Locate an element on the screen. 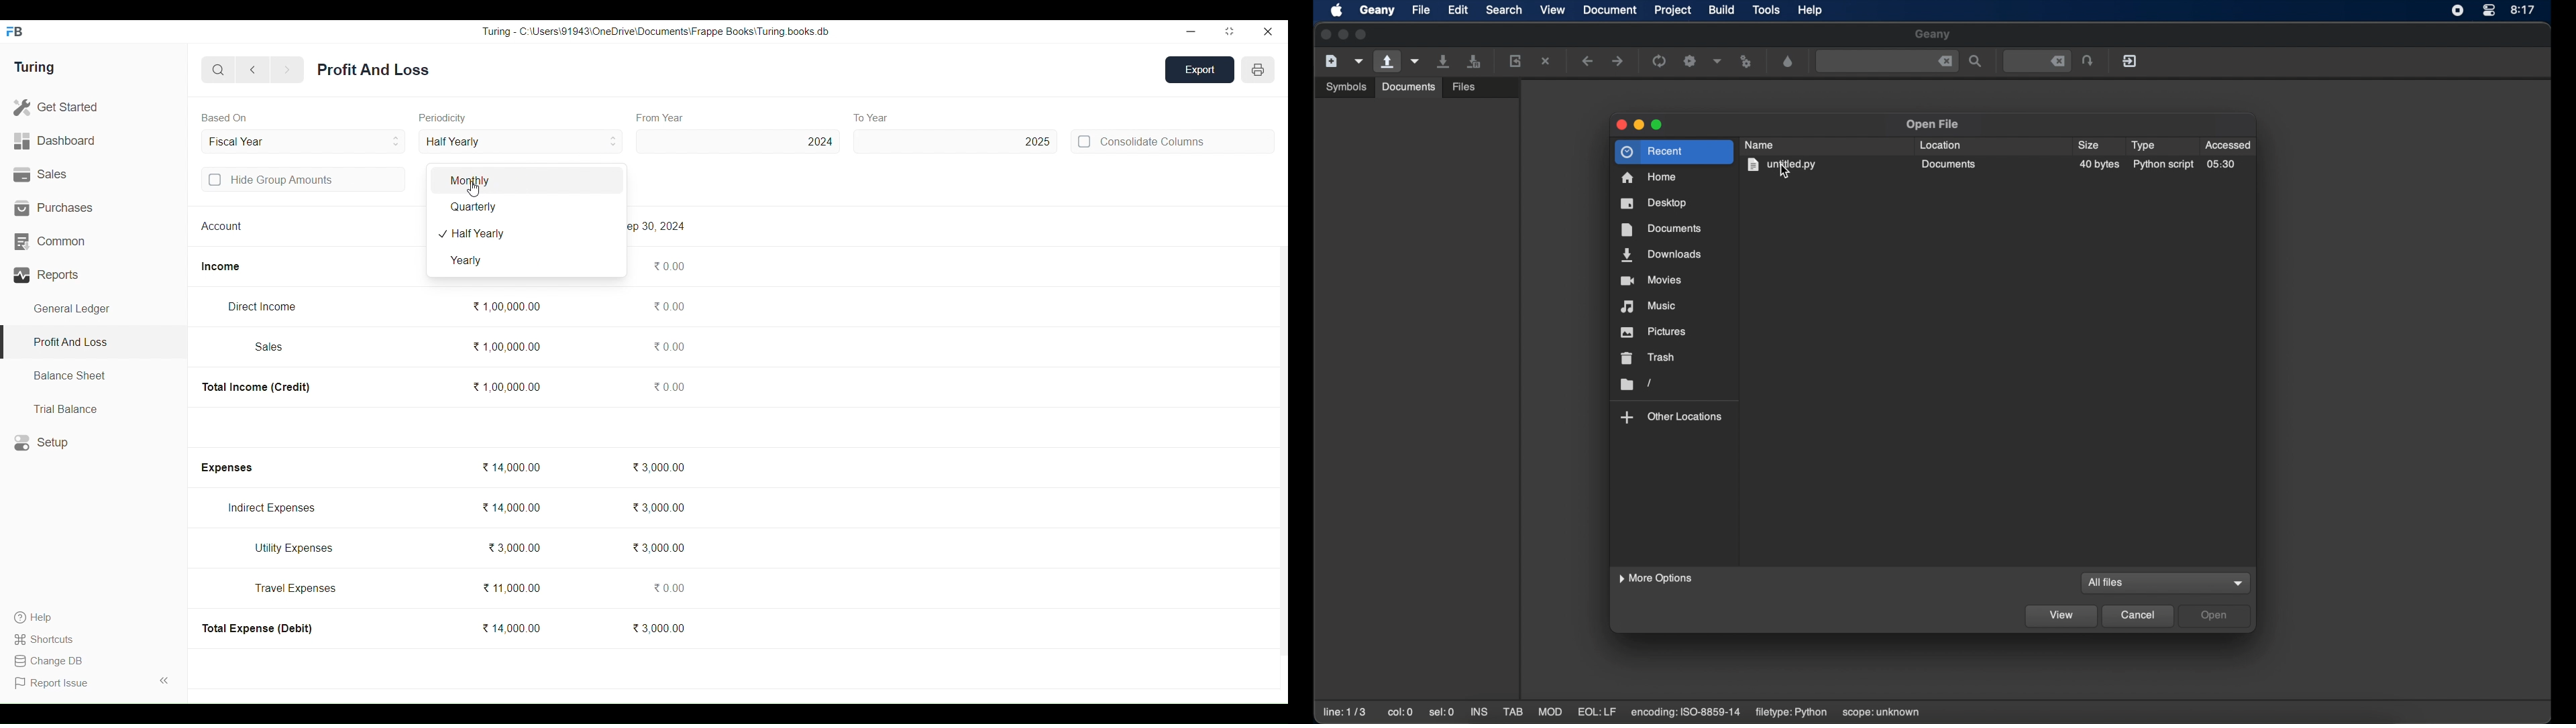 The height and width of the screenshot is (728, 2576). Sales is located at coordinates (270, 347).